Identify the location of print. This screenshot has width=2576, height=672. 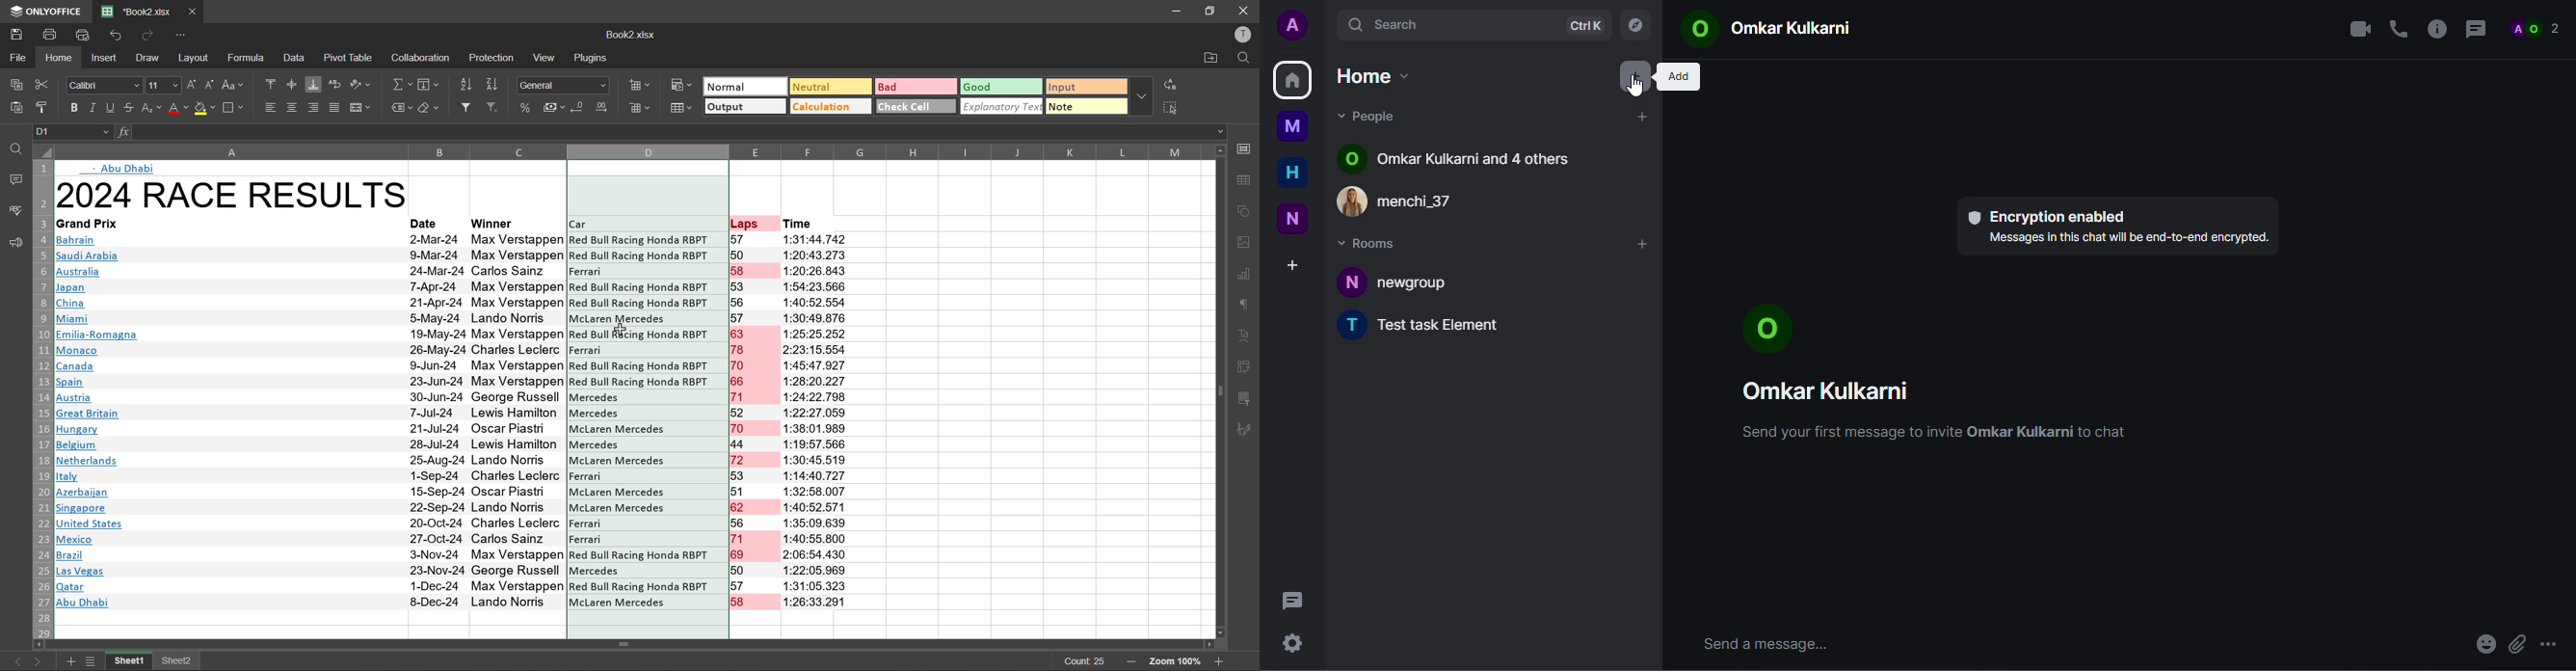
(51, 33).